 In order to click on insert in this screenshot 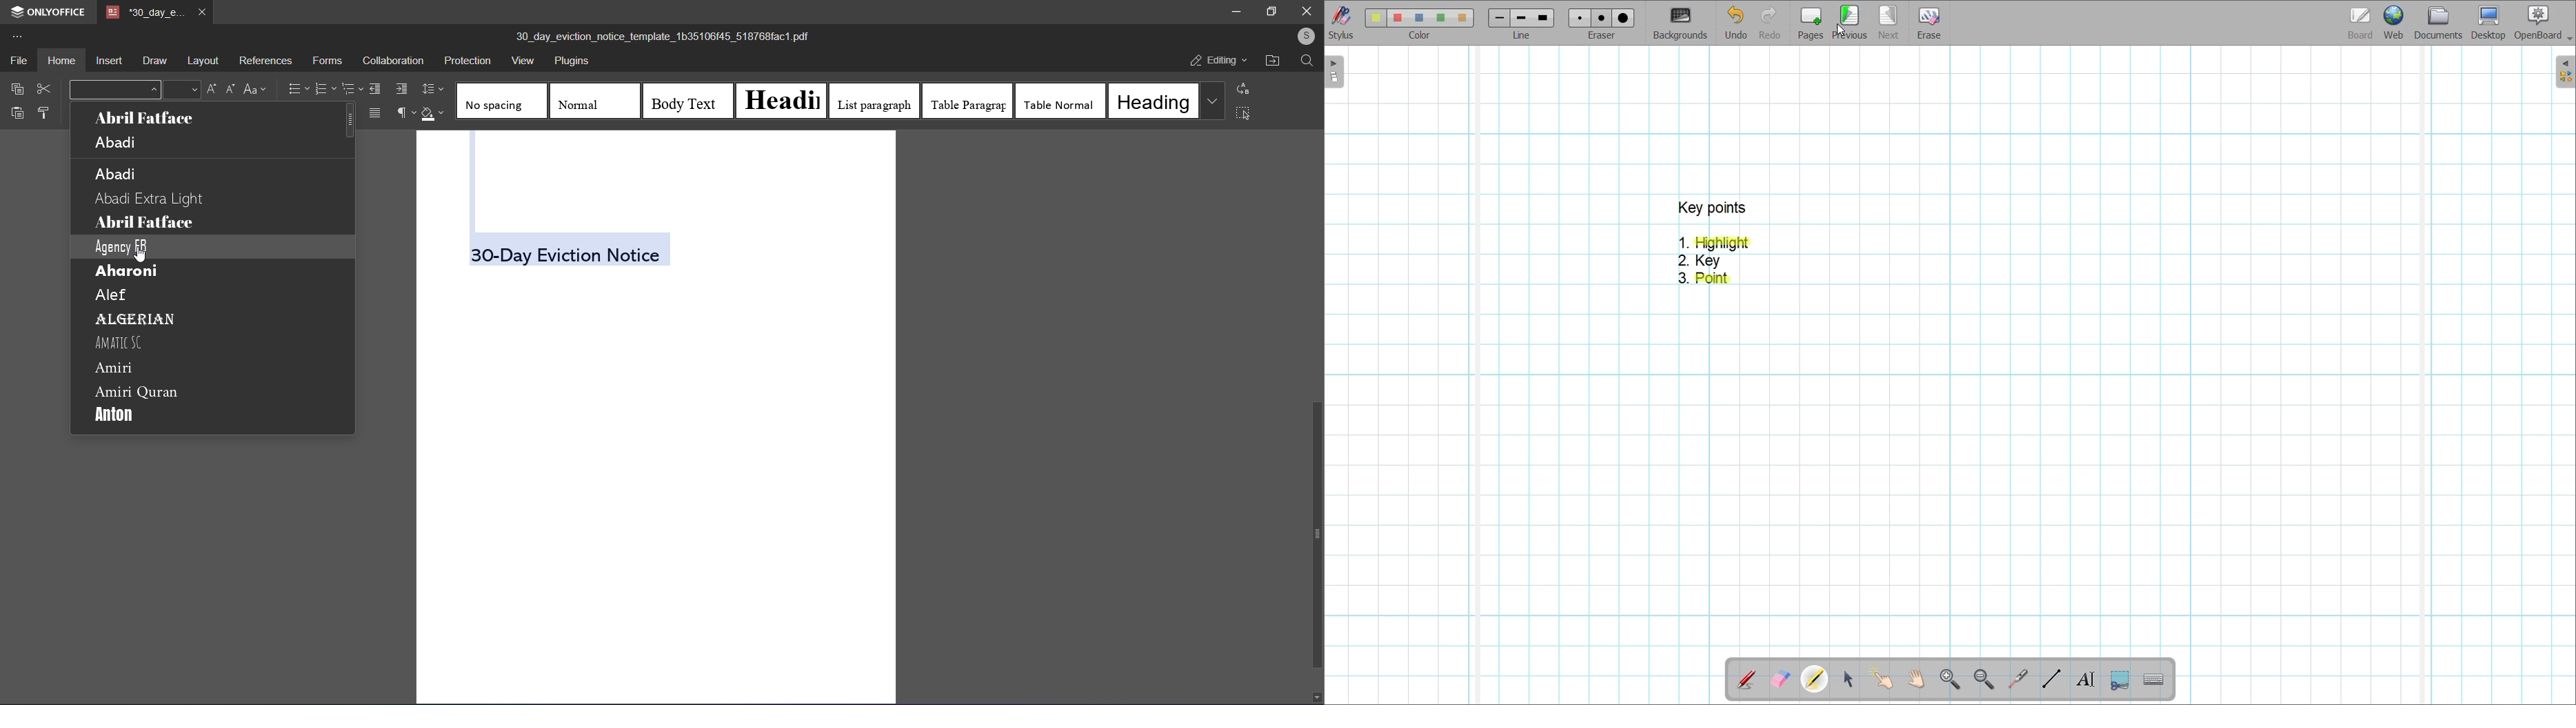, I will do `click(109, 59)`.